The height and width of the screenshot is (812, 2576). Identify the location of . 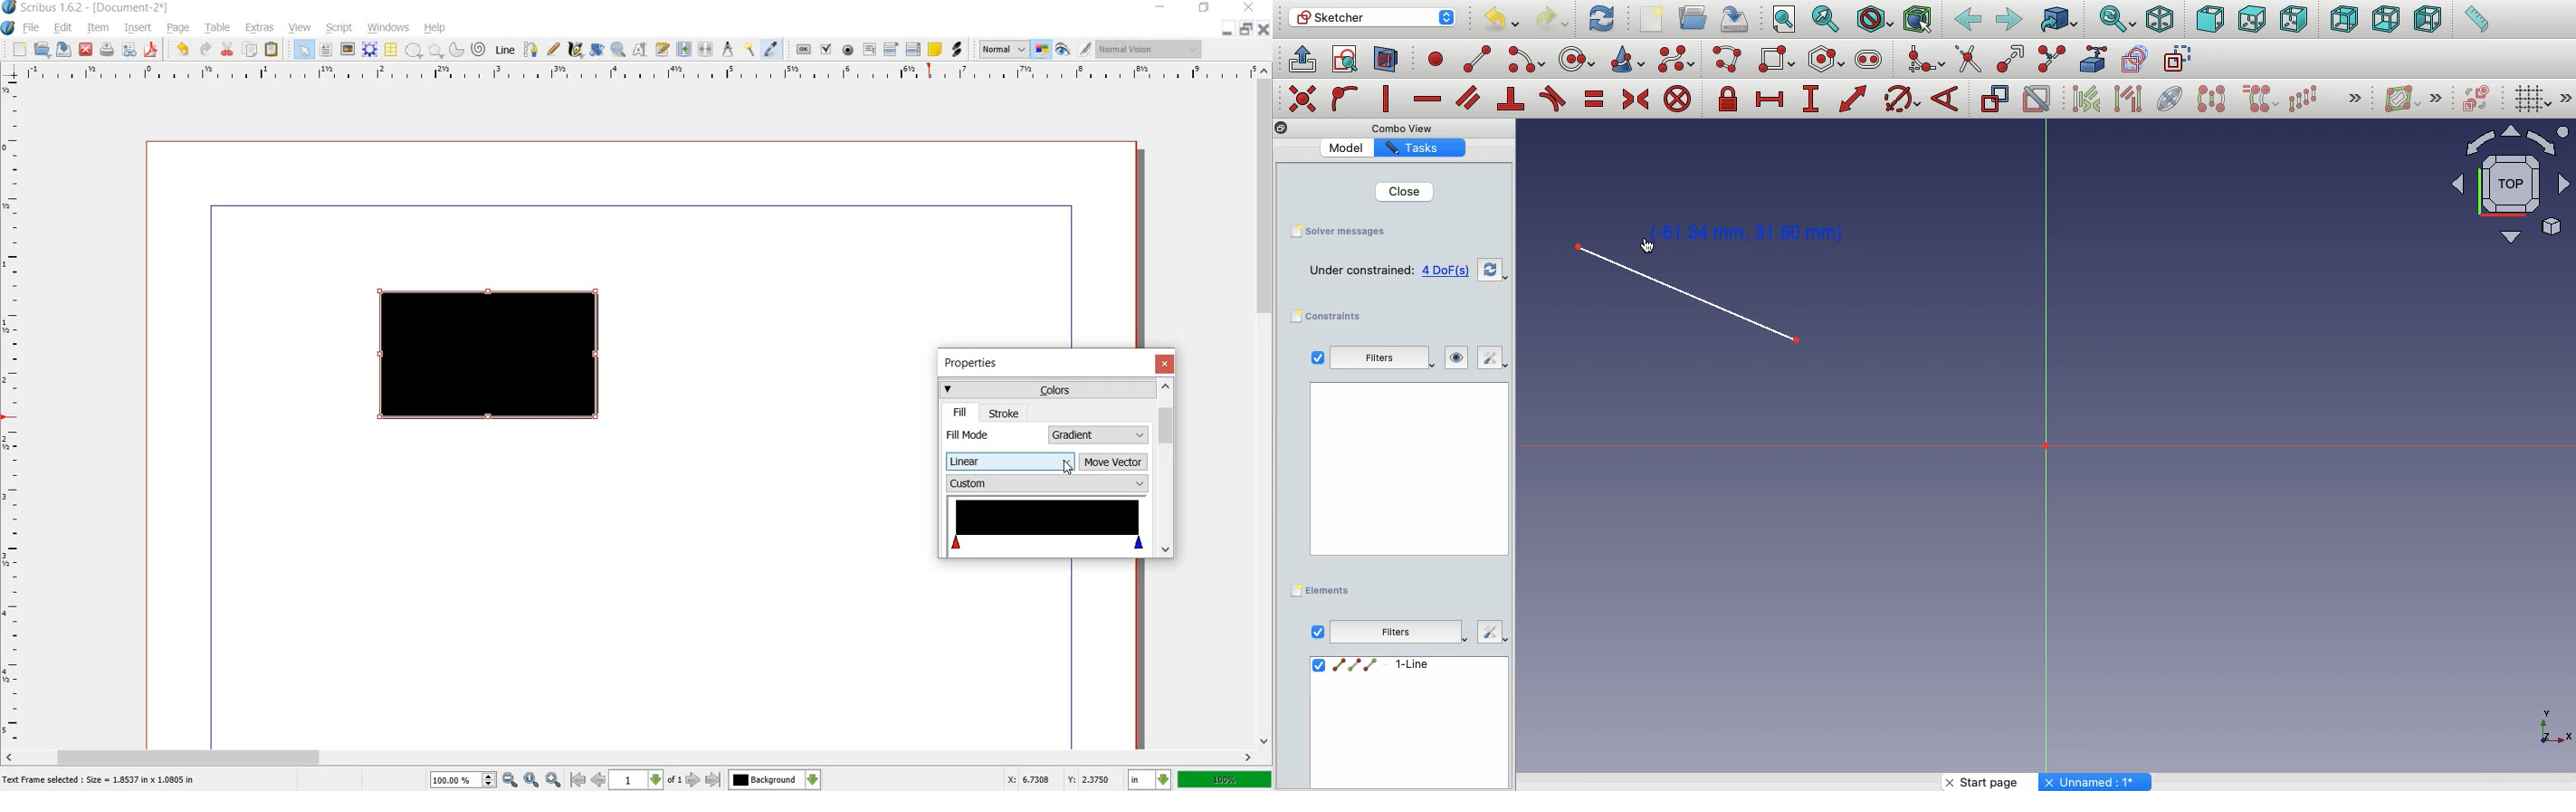
(1281, 129).